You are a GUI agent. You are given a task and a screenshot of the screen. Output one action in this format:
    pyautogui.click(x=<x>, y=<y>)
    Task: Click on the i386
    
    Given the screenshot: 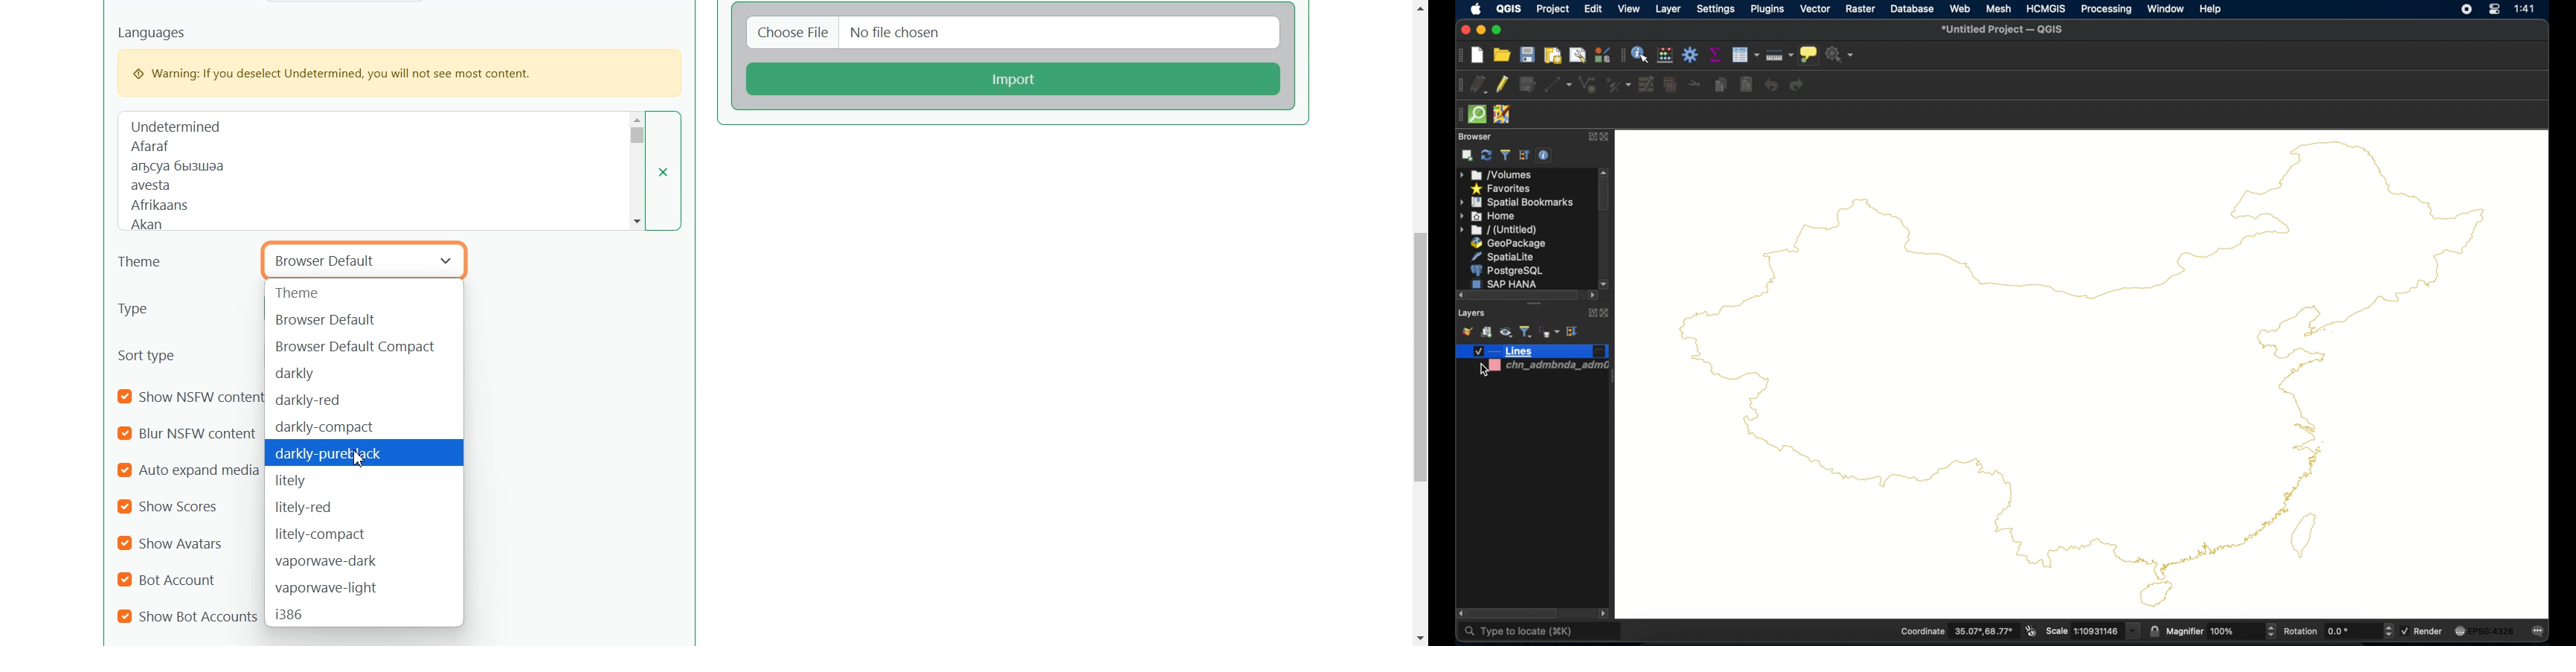 What is the action you would take?
    pyautogui.click(x=366, y=615)
    